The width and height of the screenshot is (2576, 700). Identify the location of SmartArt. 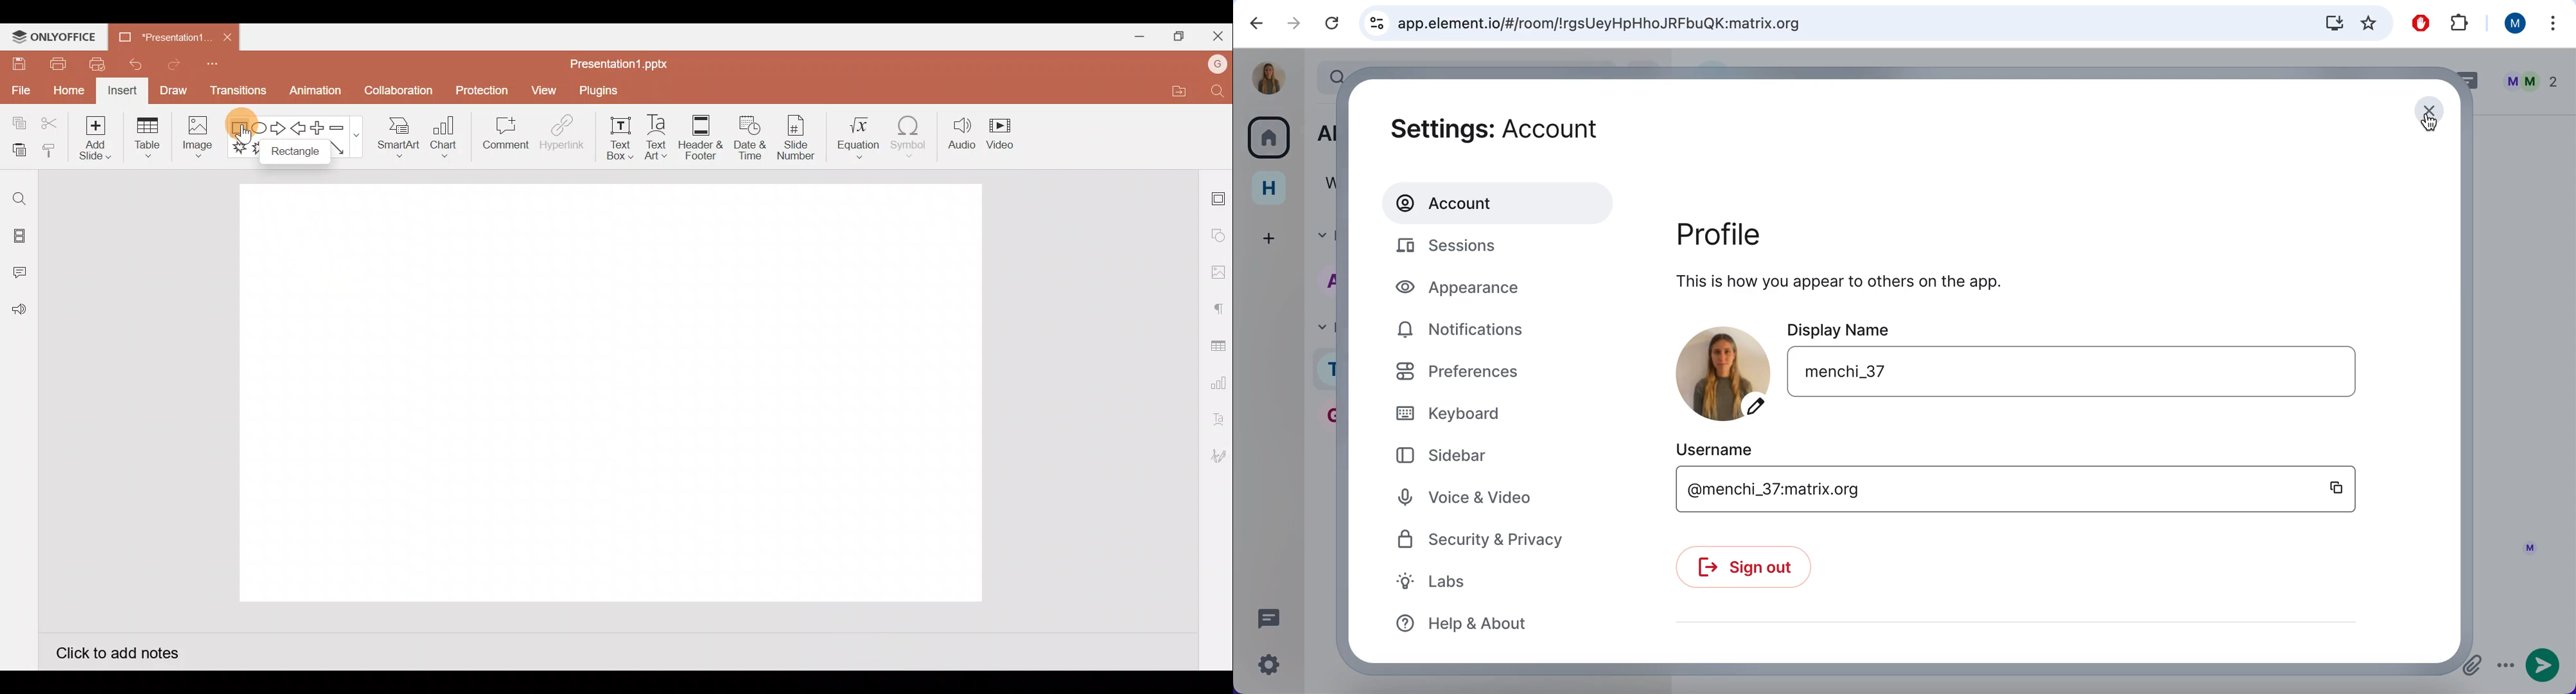
(398, 135).